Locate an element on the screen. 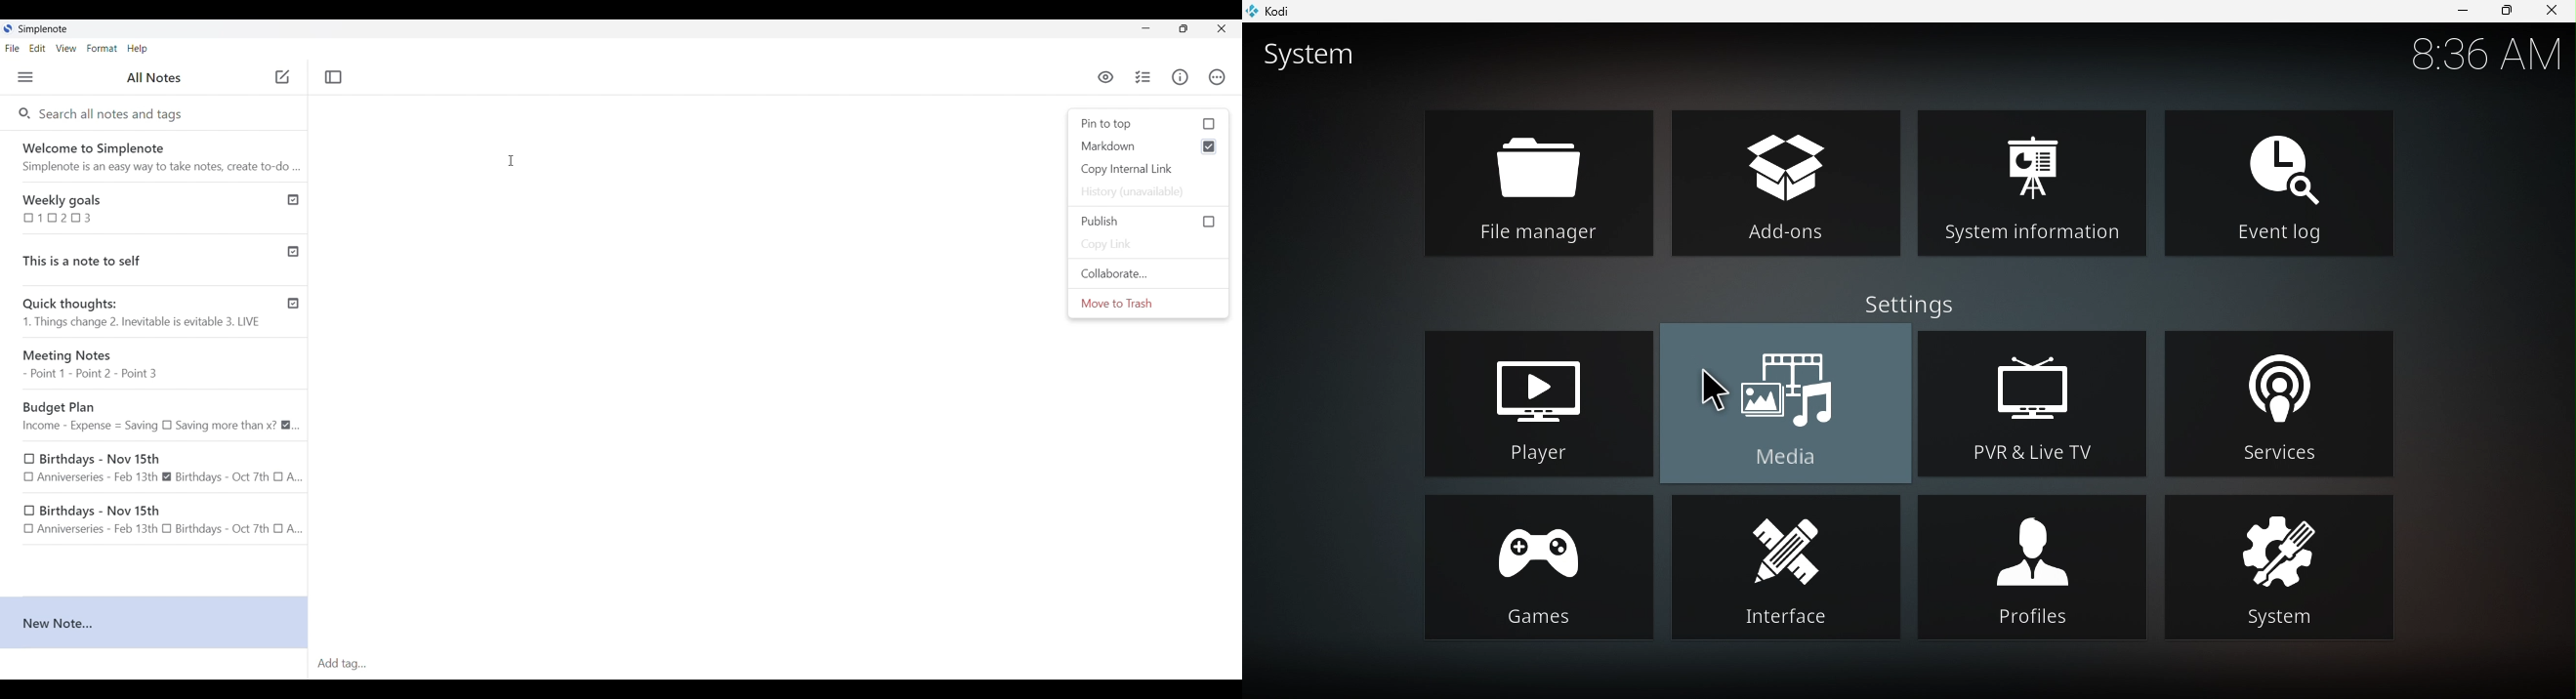 The height and width of the screenshot is (700, 2576). Cursor clicking on writing space is located at coordinates (511, 161).